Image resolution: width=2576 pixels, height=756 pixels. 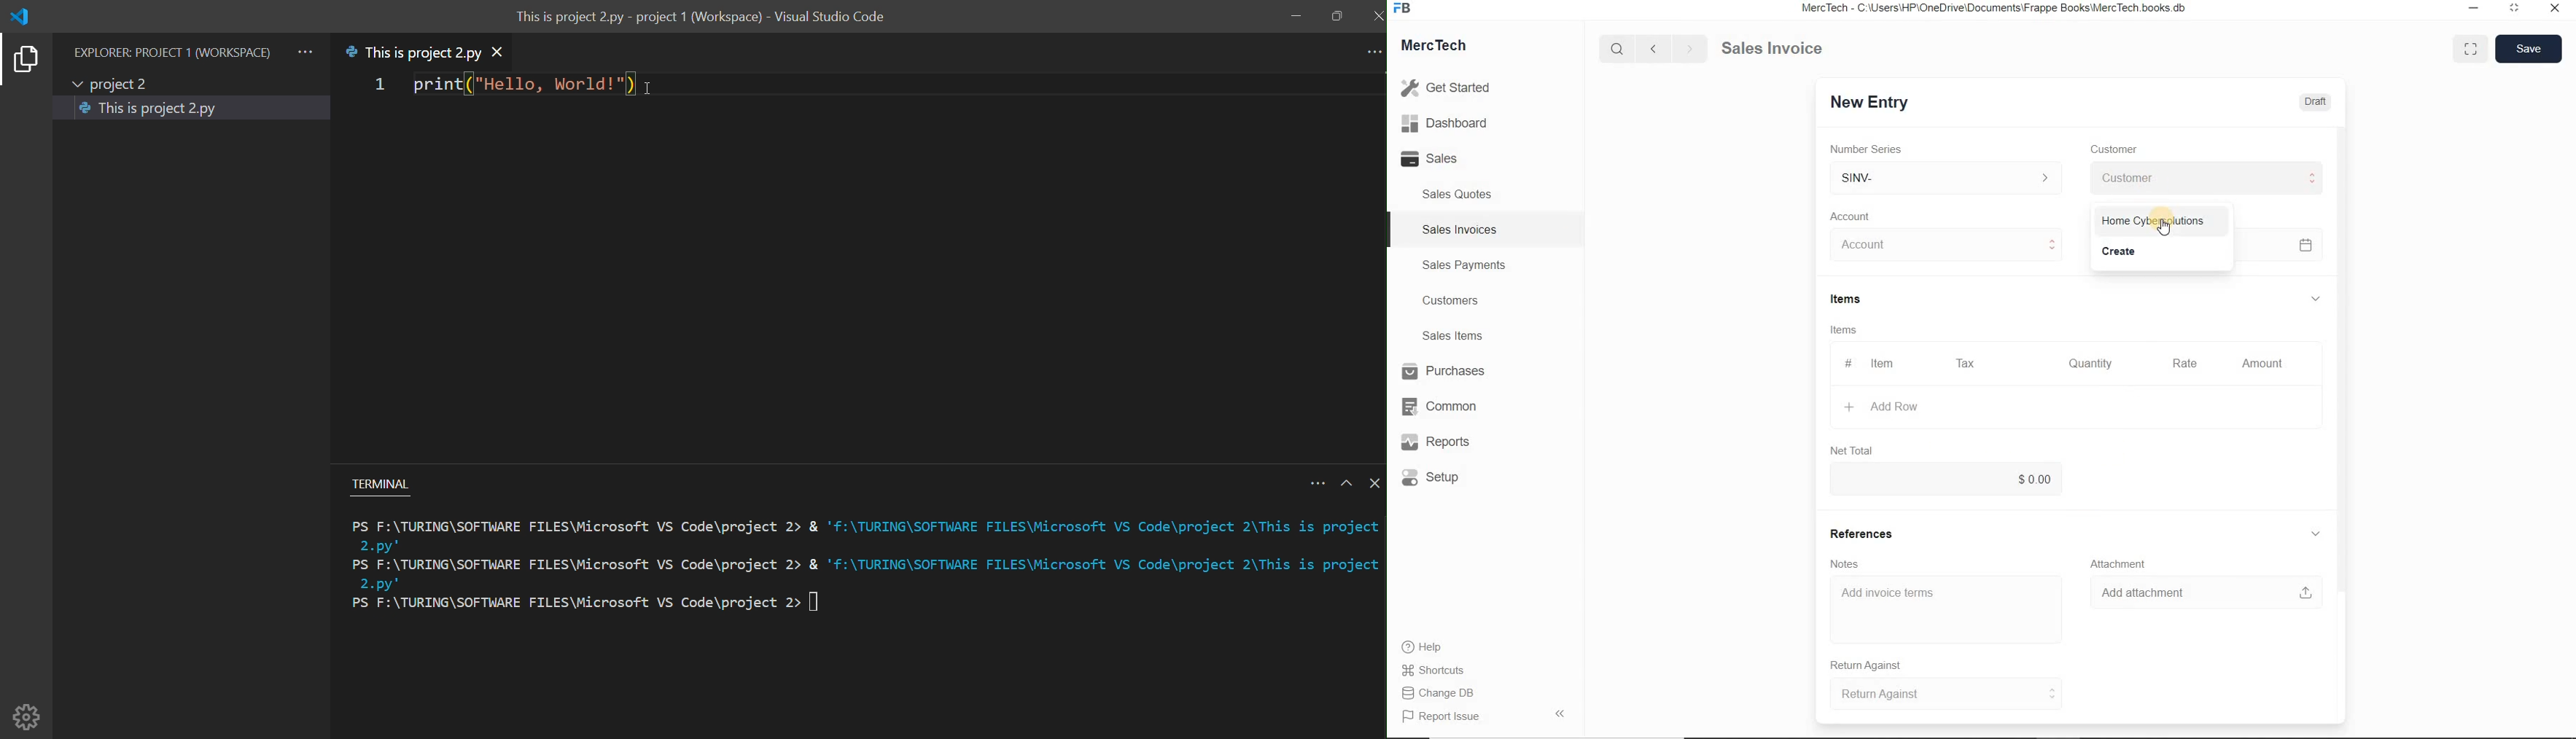 I want to click on cursor, so click(x=2165, y=228).